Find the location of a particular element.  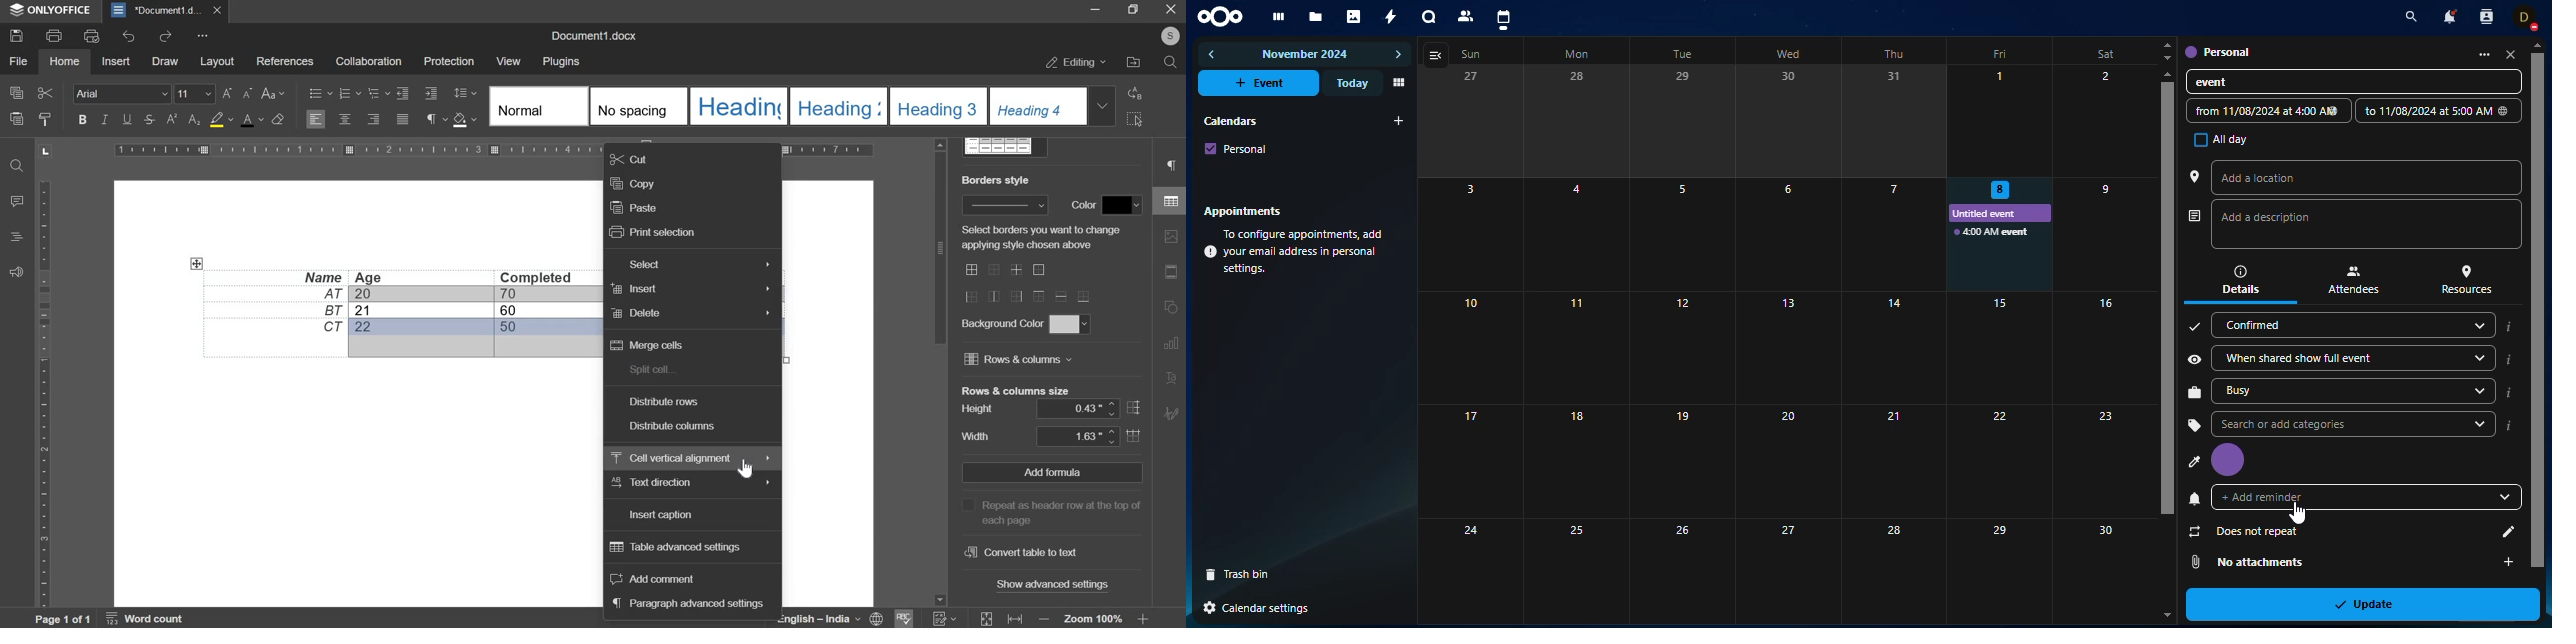

appointments is located at coordinates (1248, 210).